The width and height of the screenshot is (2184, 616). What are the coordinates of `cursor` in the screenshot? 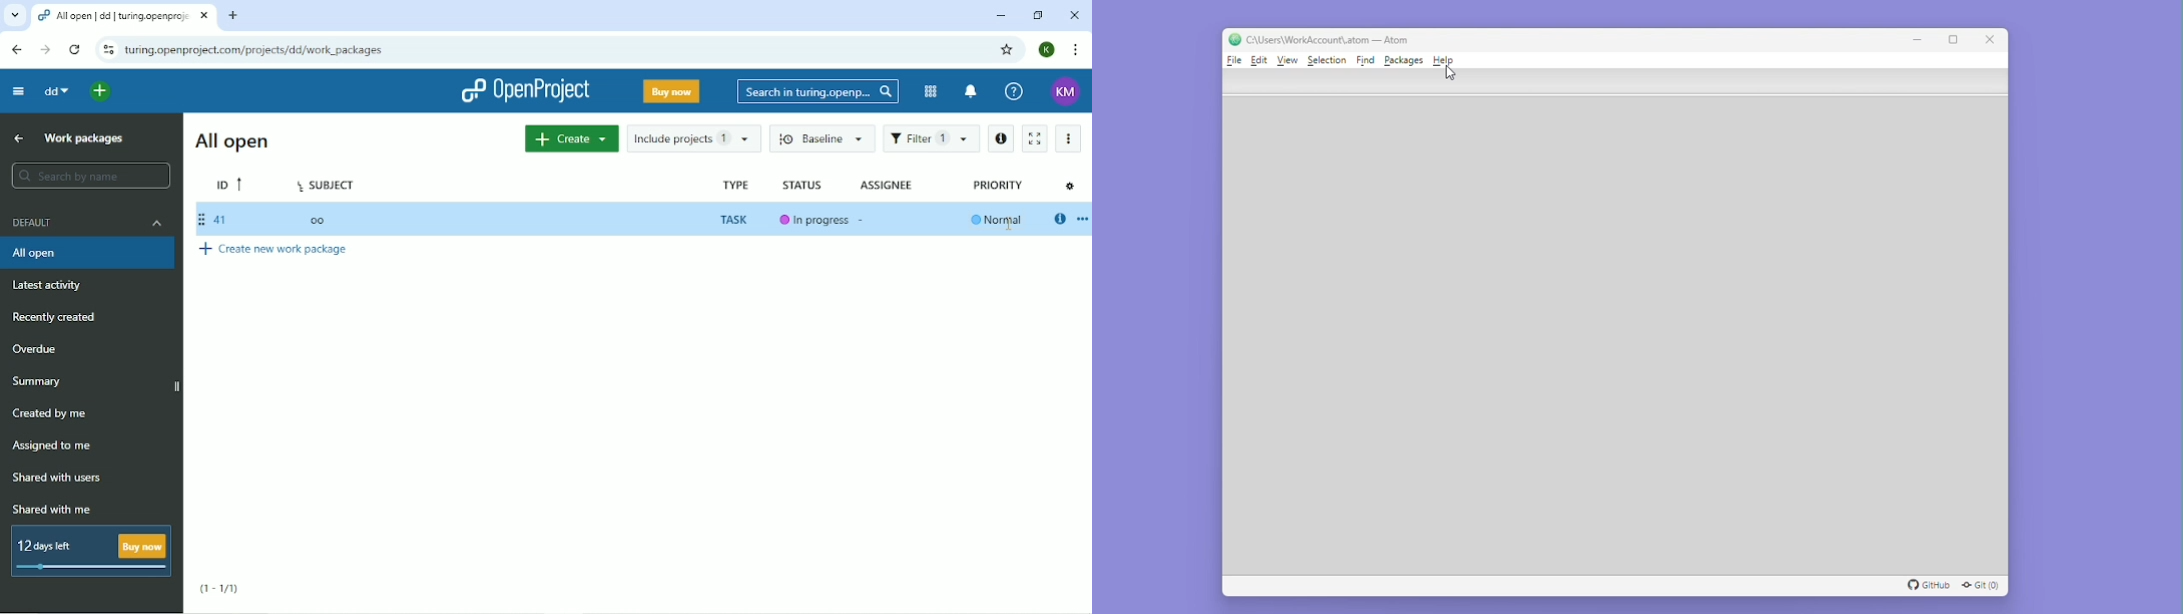 It's located at (1011, 229).